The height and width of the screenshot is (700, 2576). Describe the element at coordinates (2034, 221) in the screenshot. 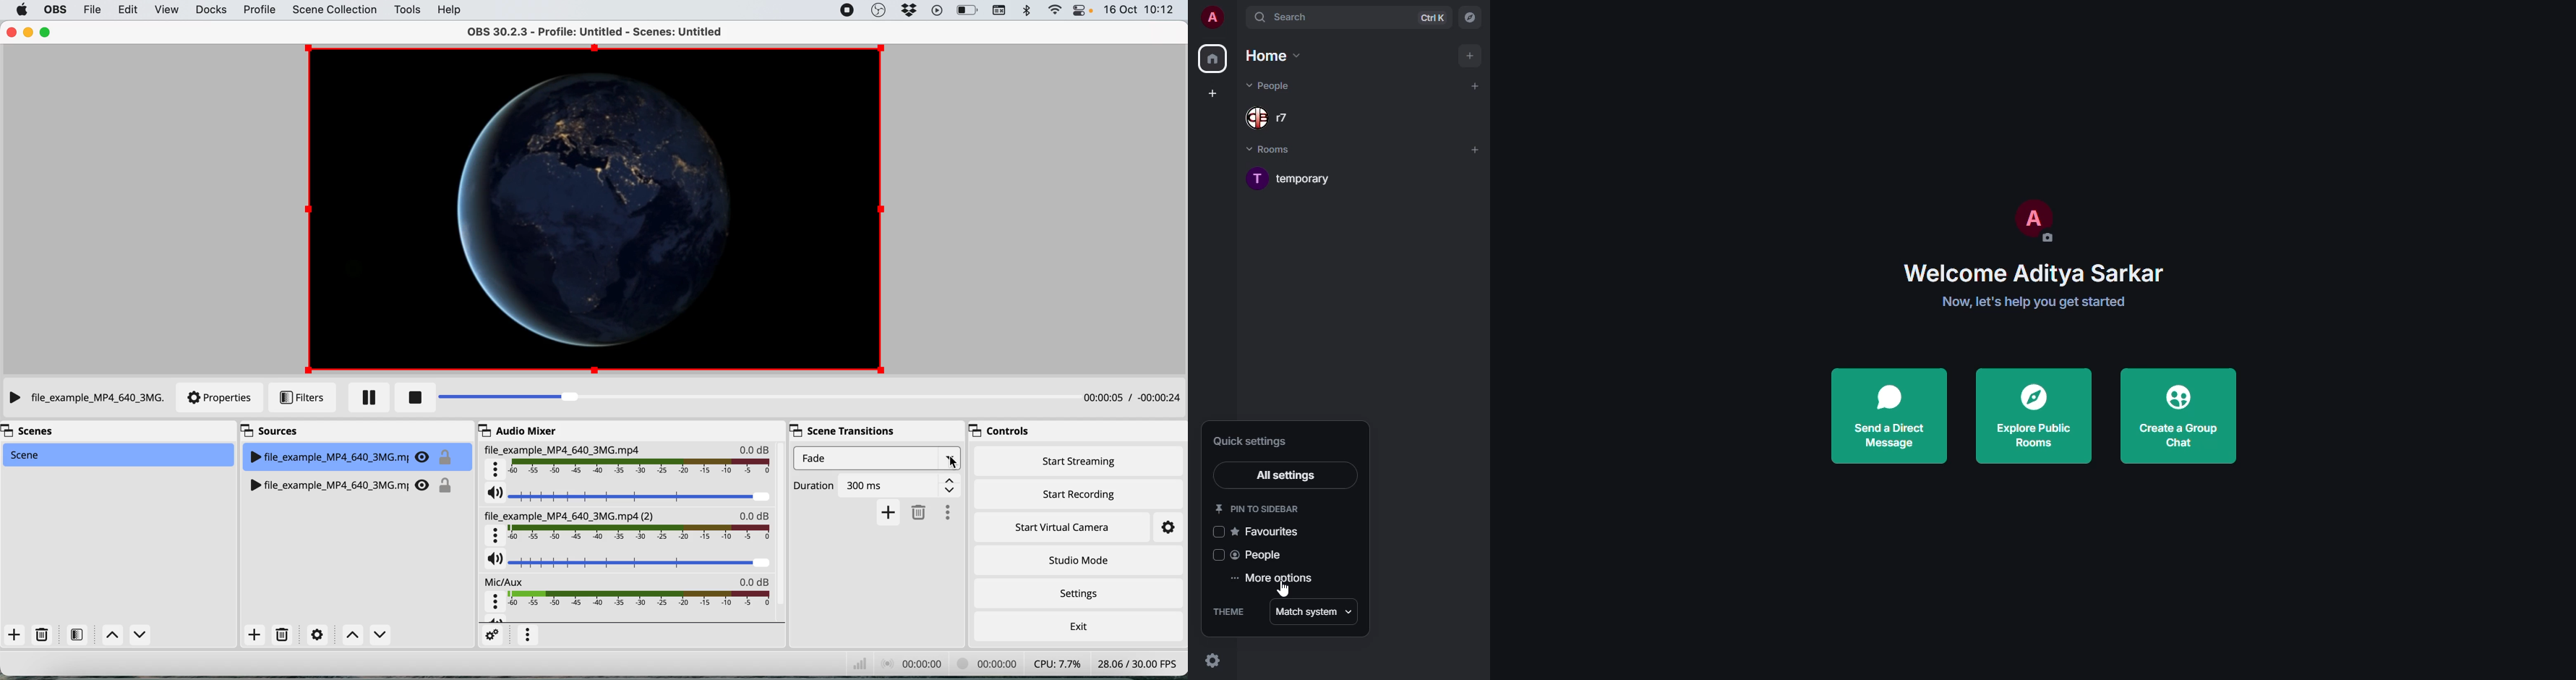

I see `profile pic` at that location.